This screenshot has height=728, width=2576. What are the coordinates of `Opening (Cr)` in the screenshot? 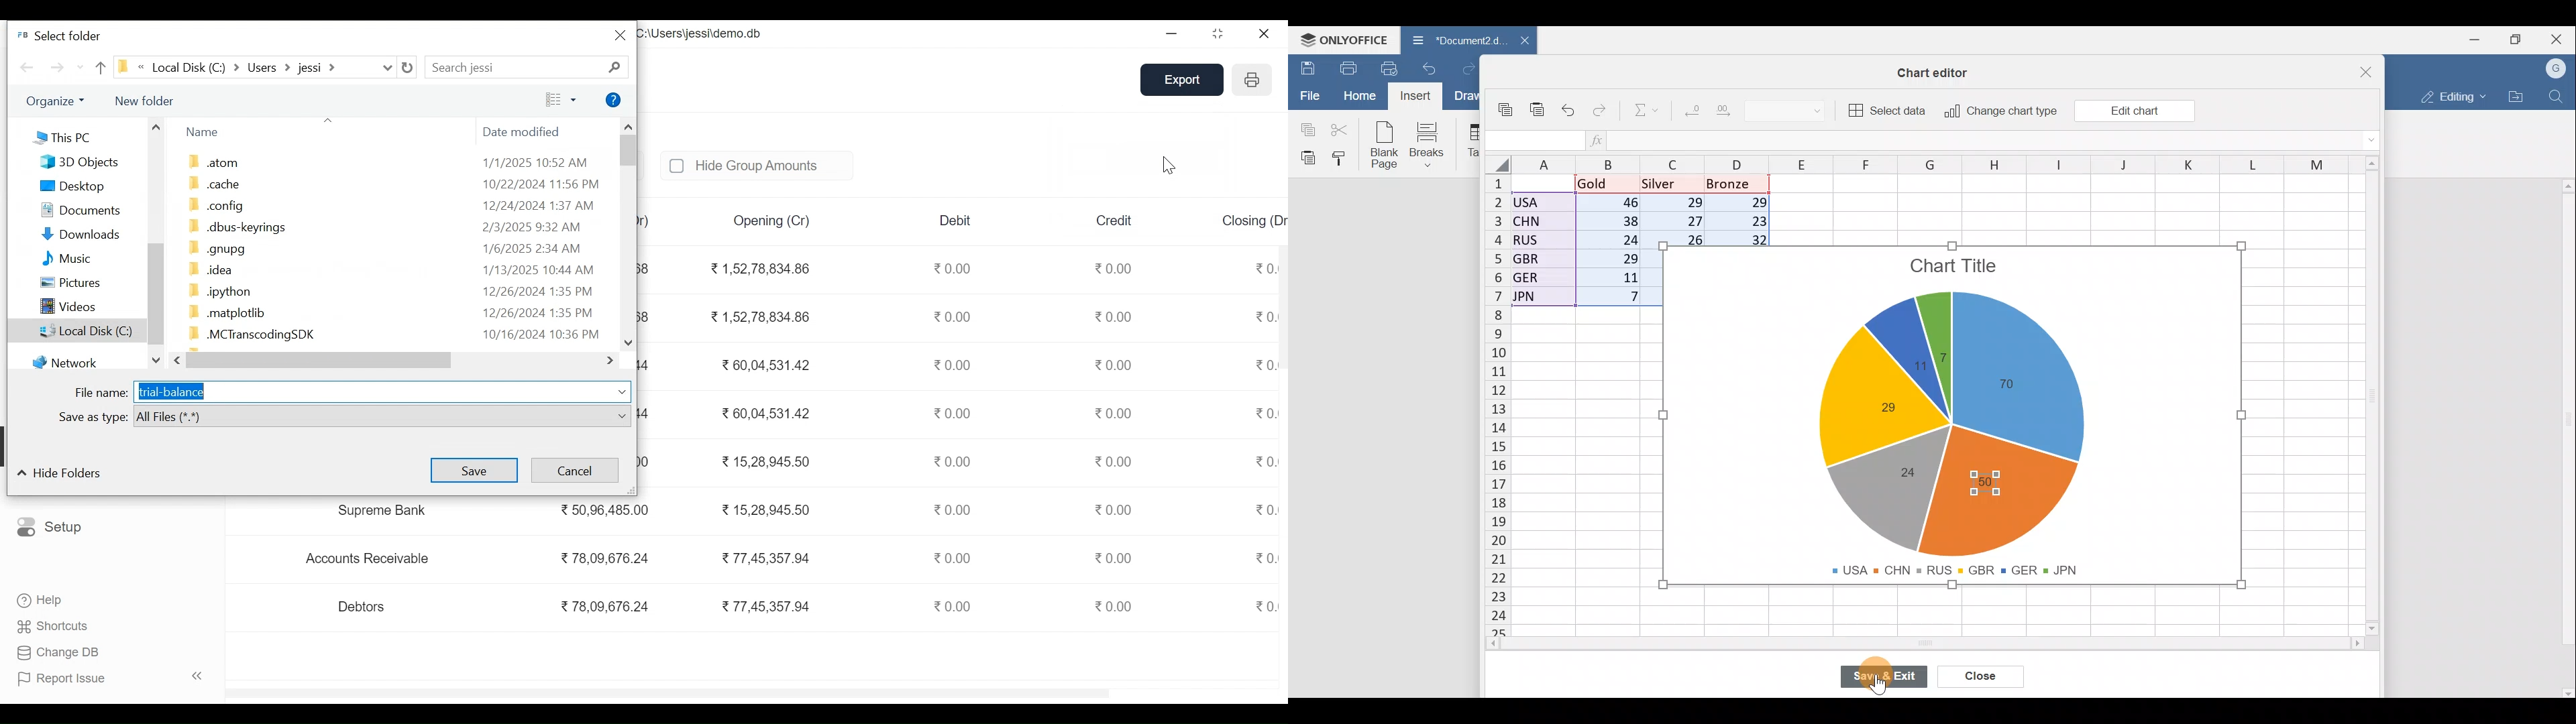 It's located at (773, 221).